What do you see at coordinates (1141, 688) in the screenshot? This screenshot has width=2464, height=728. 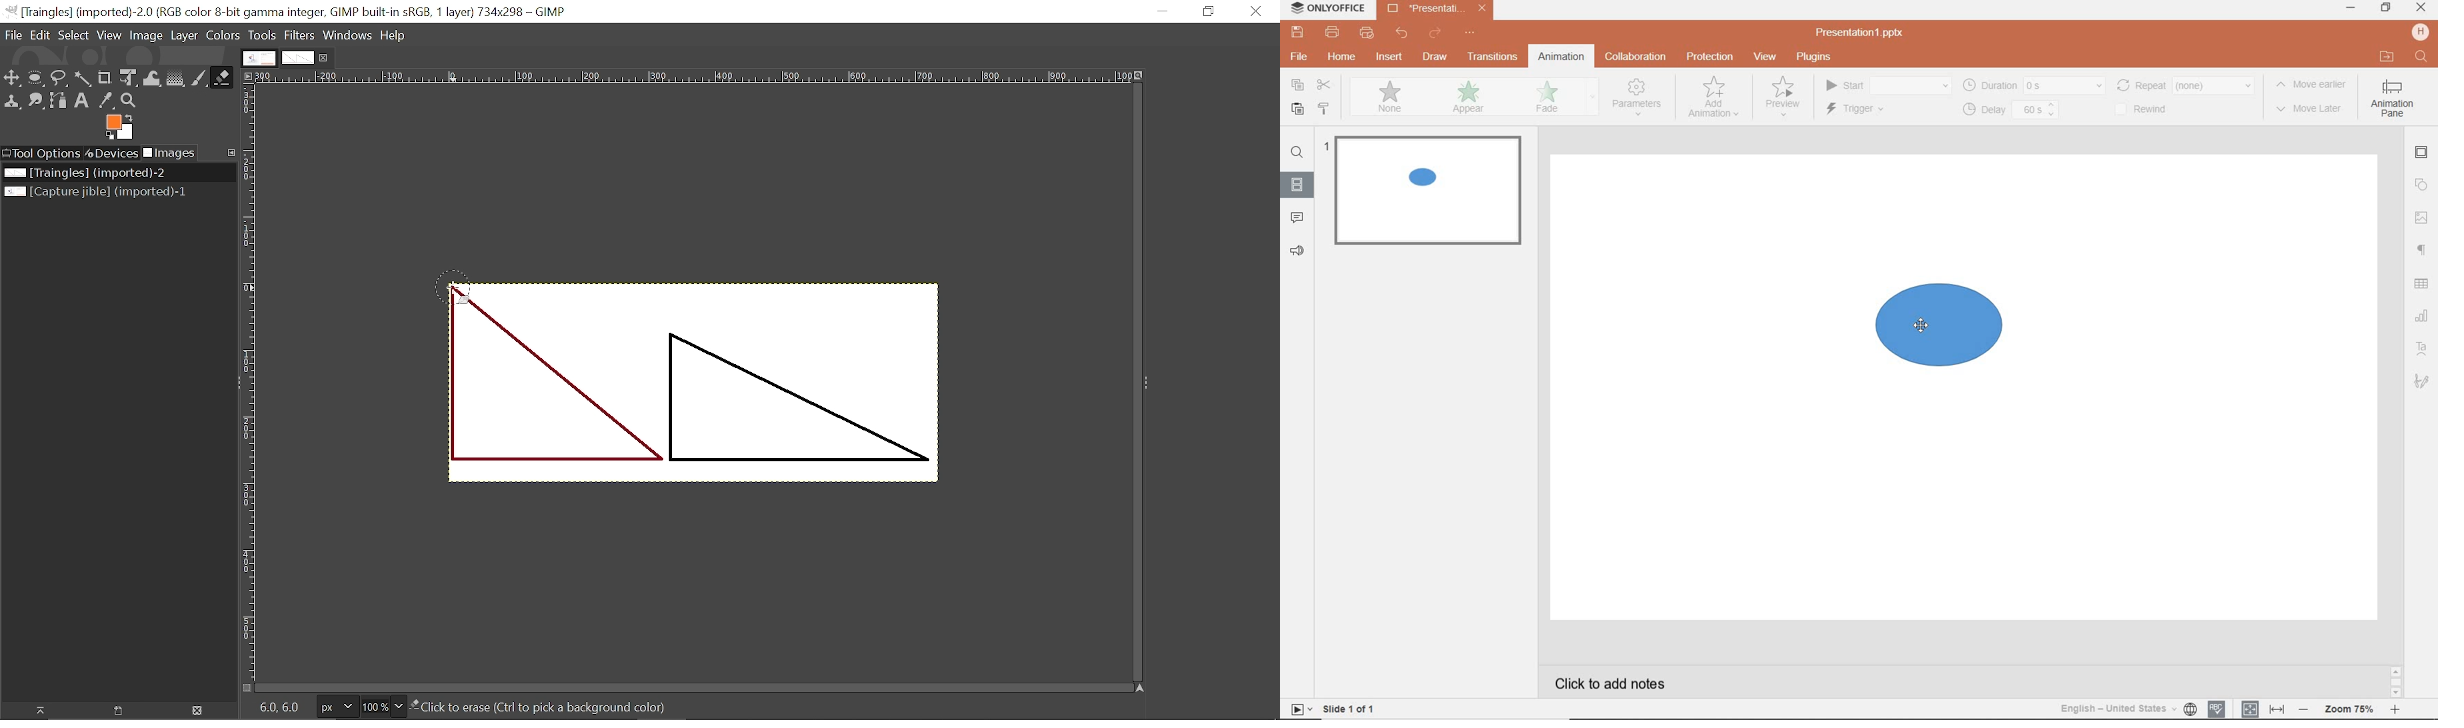 I see `Navigate this window` at bounding box center [1141, 688].